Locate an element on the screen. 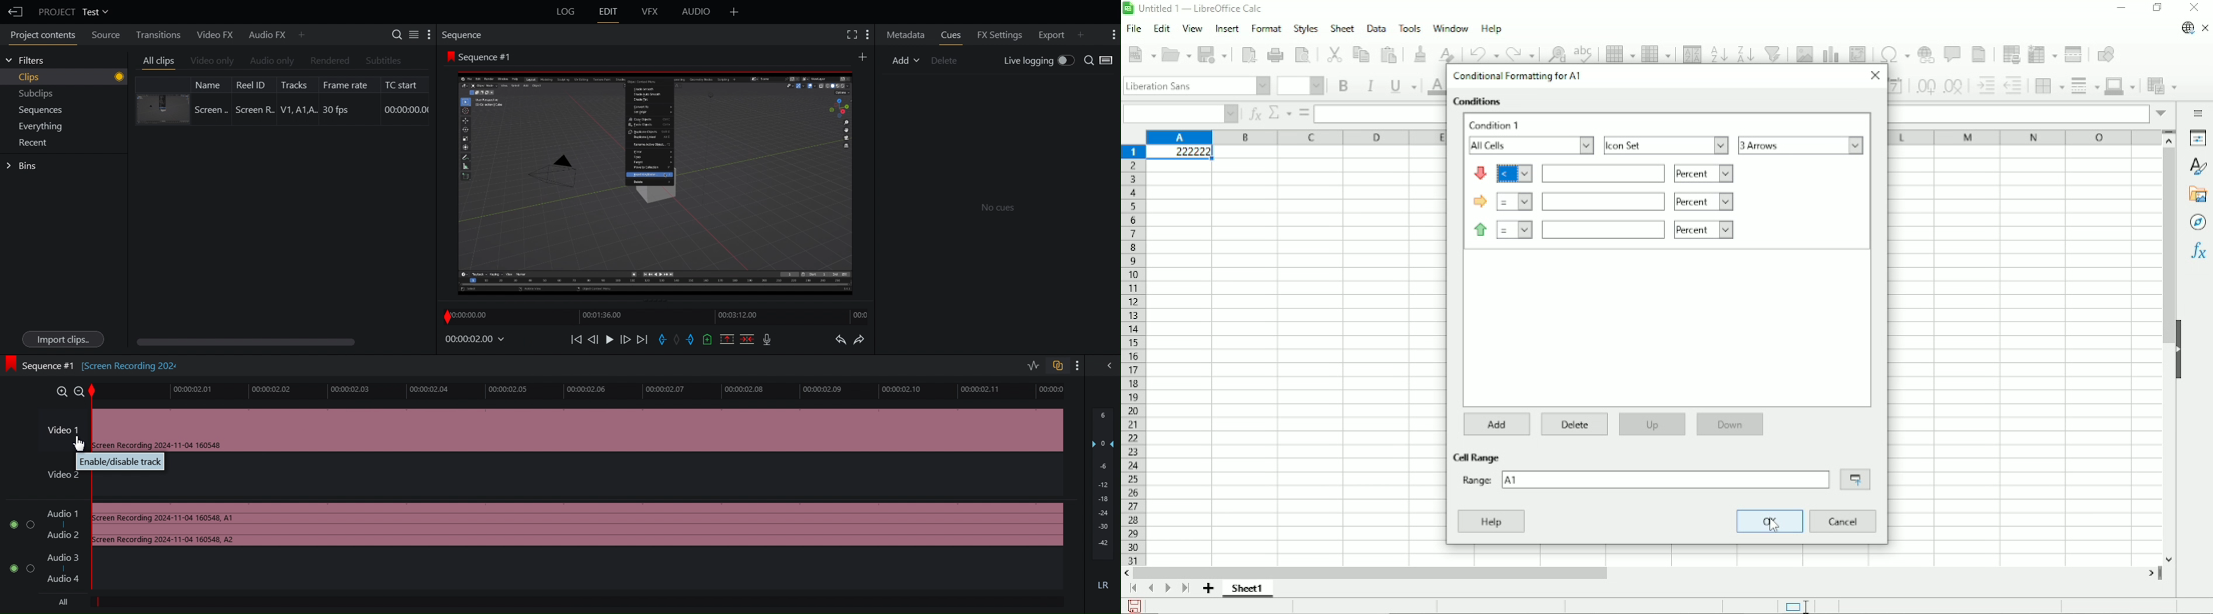 This screenshot has height=616, width=2240. Toggle Auto Sync is located at coordinates (1058, 364).